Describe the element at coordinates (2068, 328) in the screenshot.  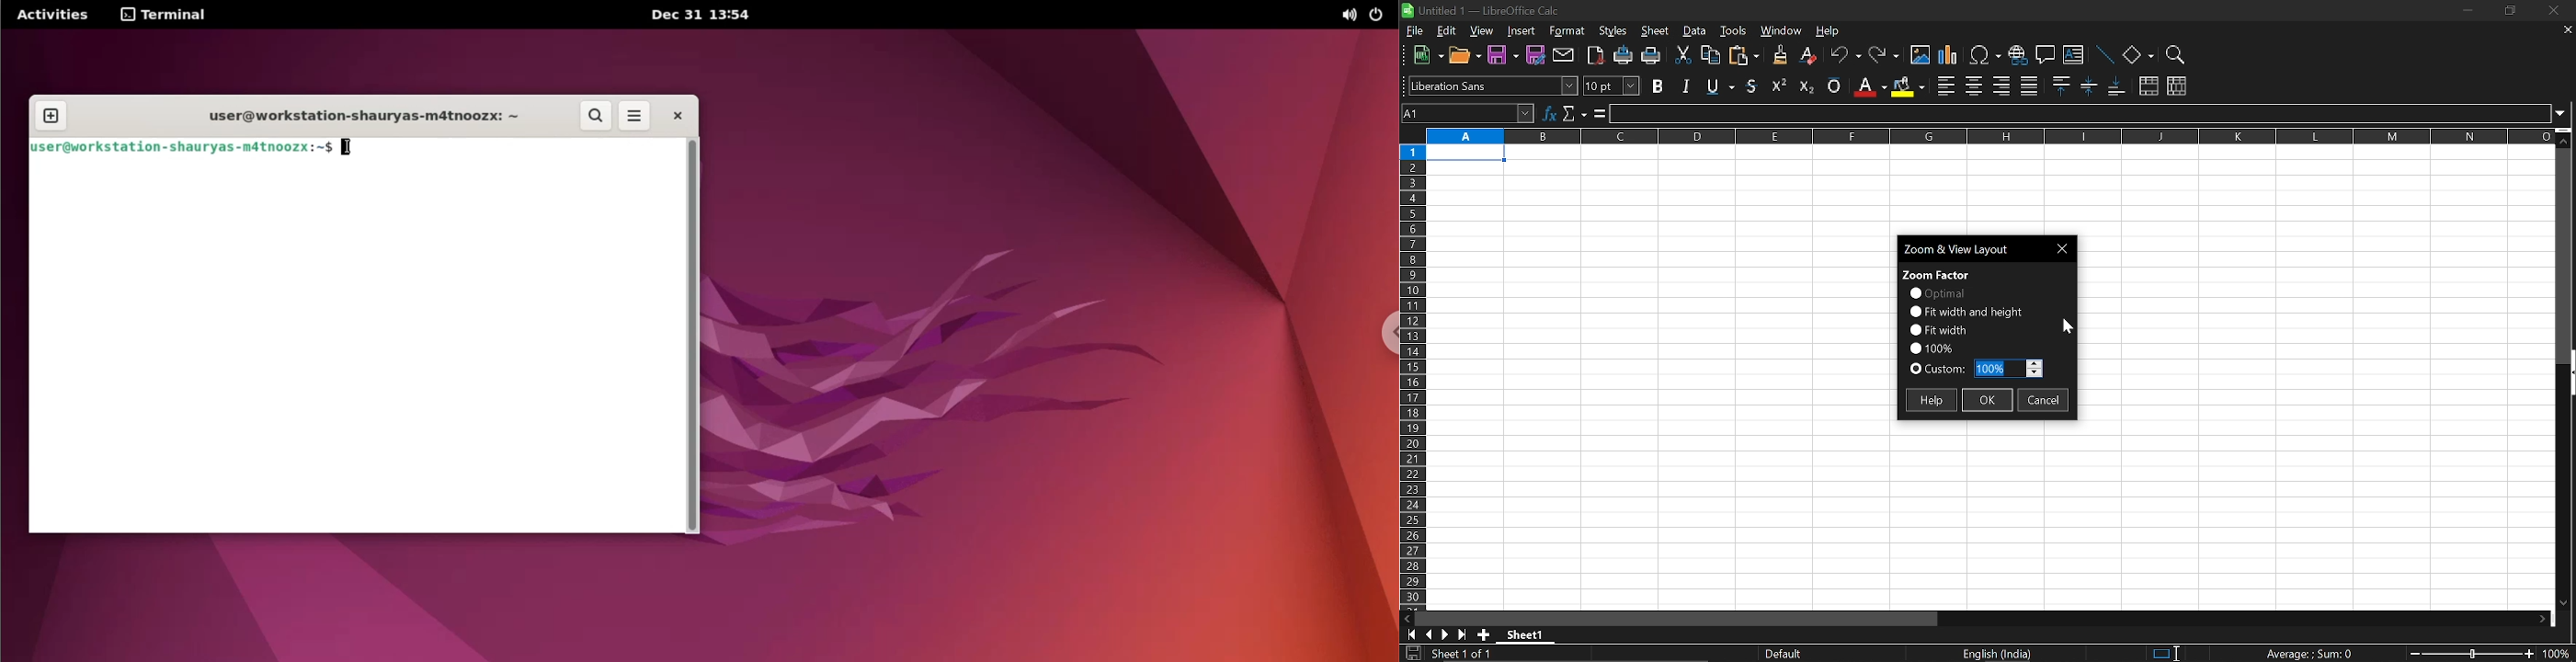
I see `Cursor` at that location.